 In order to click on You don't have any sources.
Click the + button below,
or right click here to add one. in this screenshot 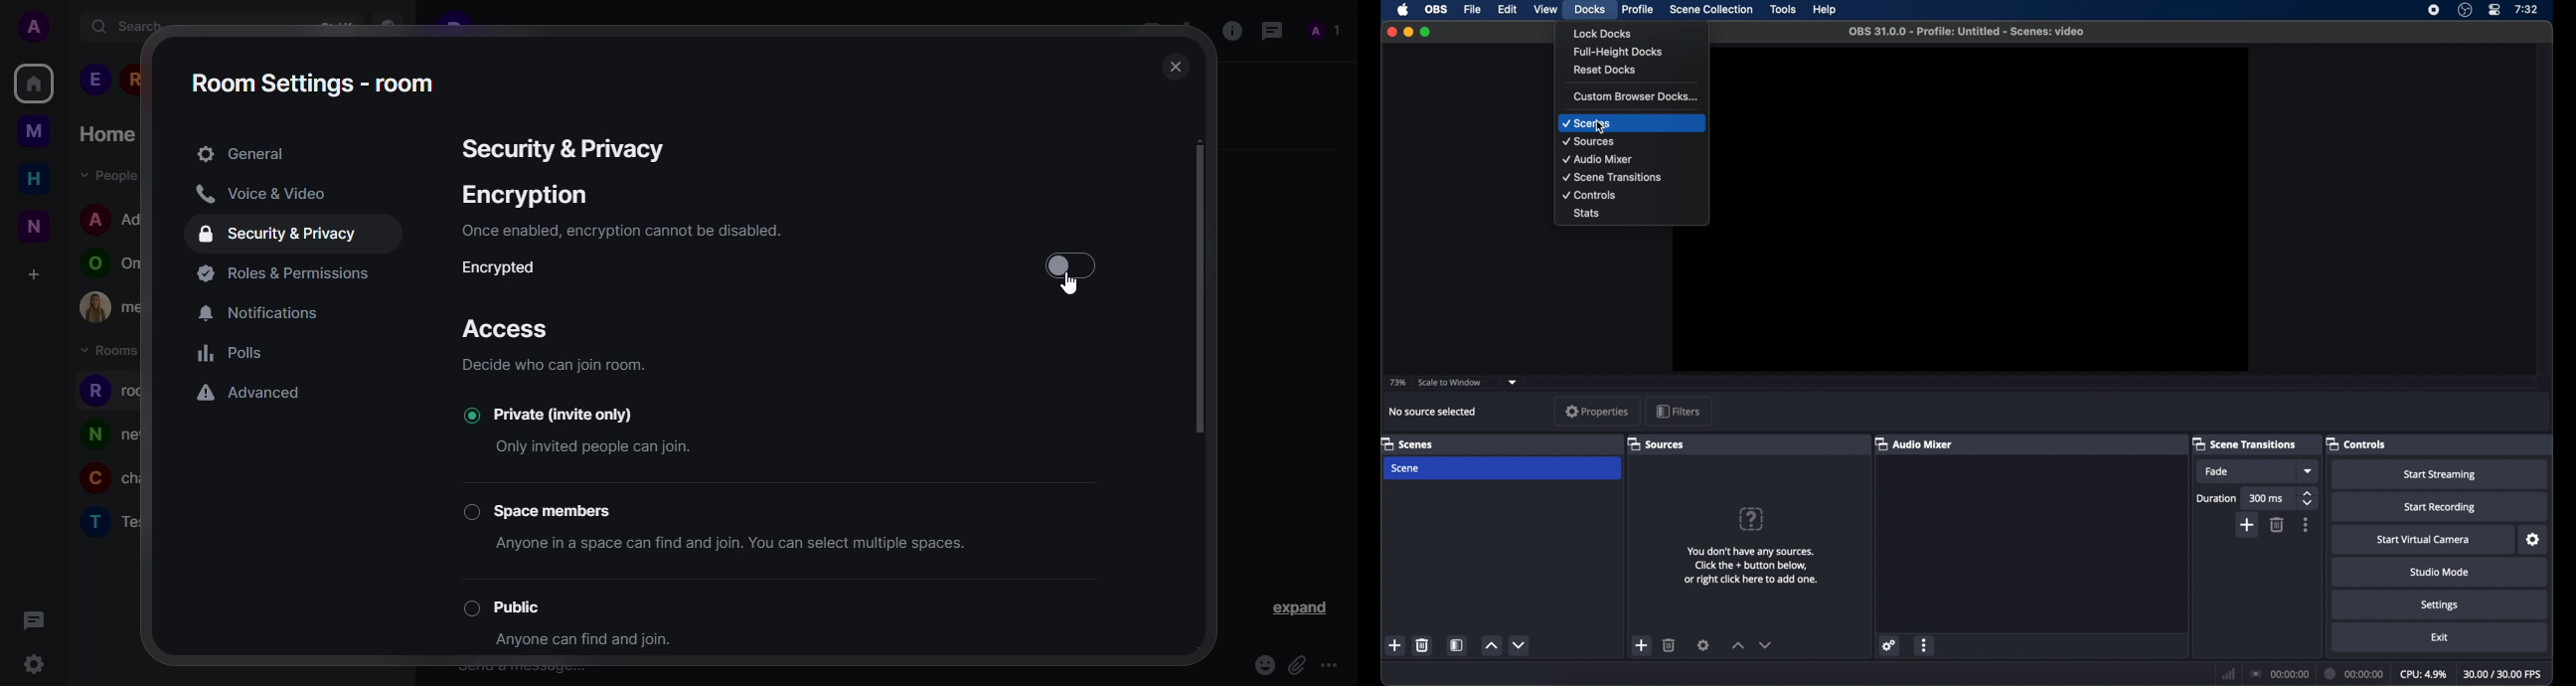, I will do `click(1754, 565)`.